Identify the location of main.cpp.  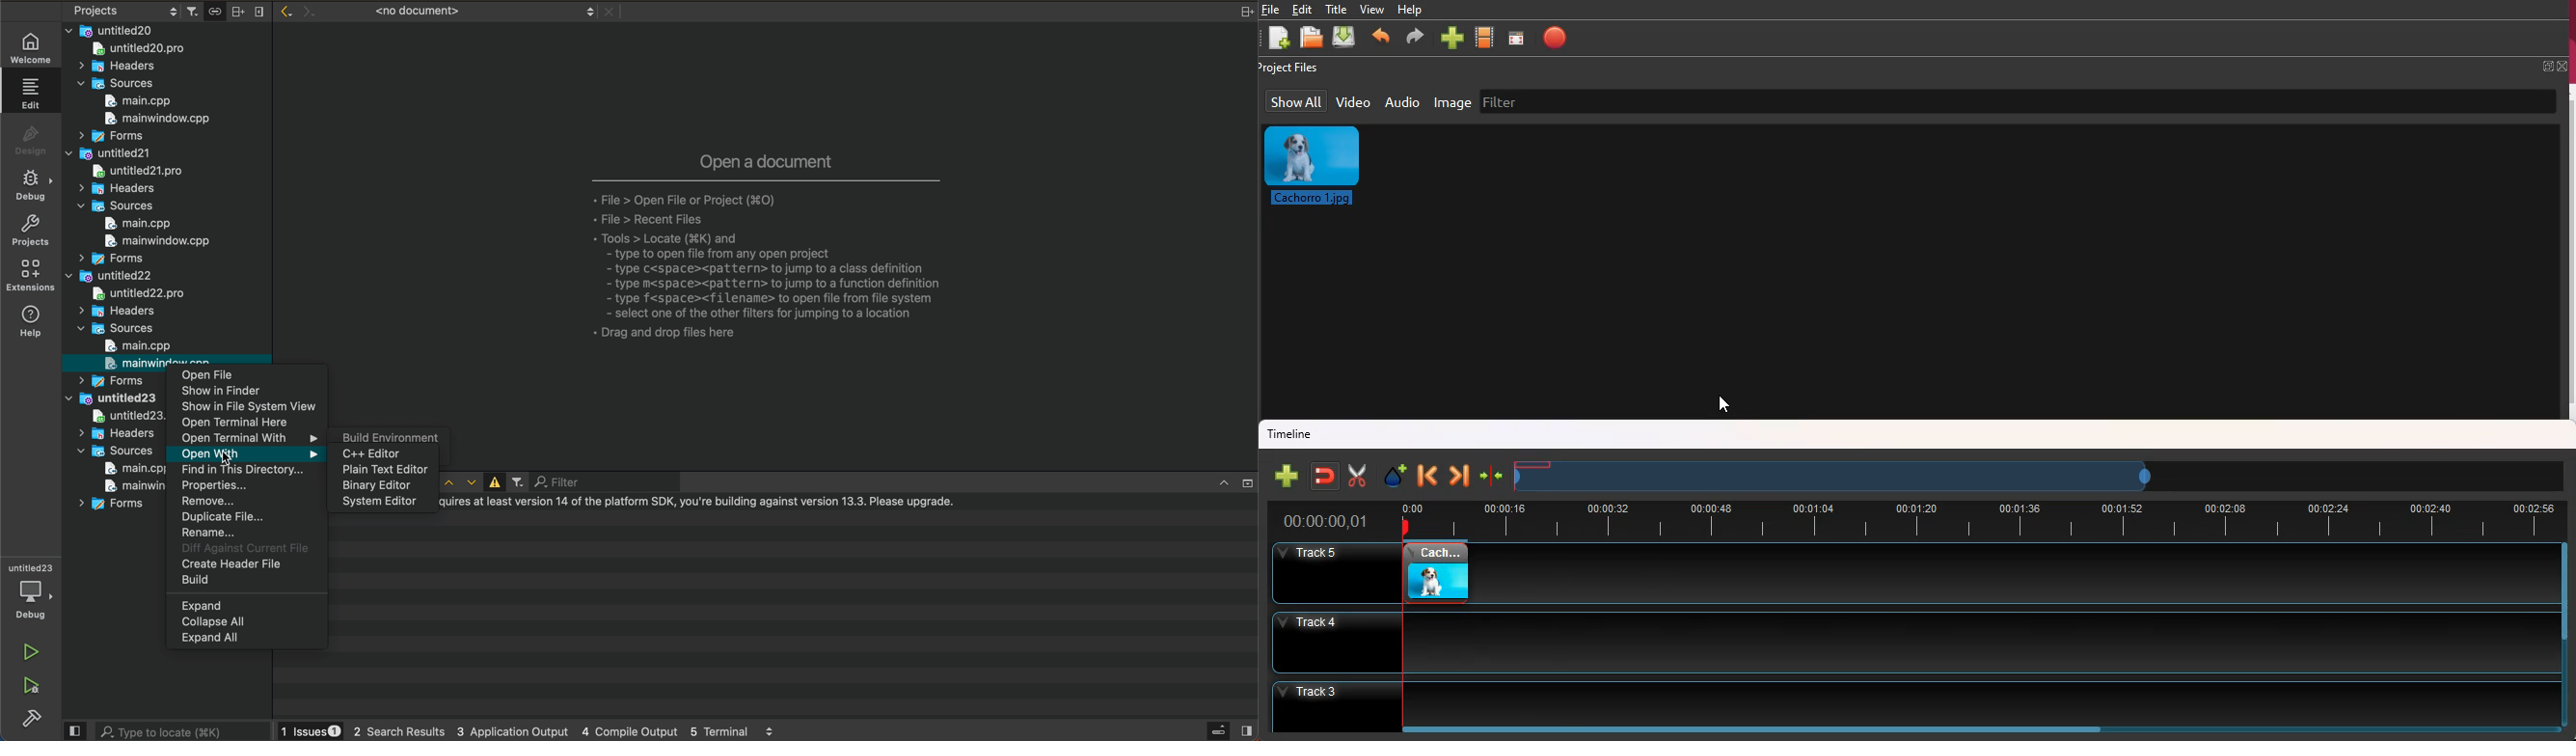
(141, 101).